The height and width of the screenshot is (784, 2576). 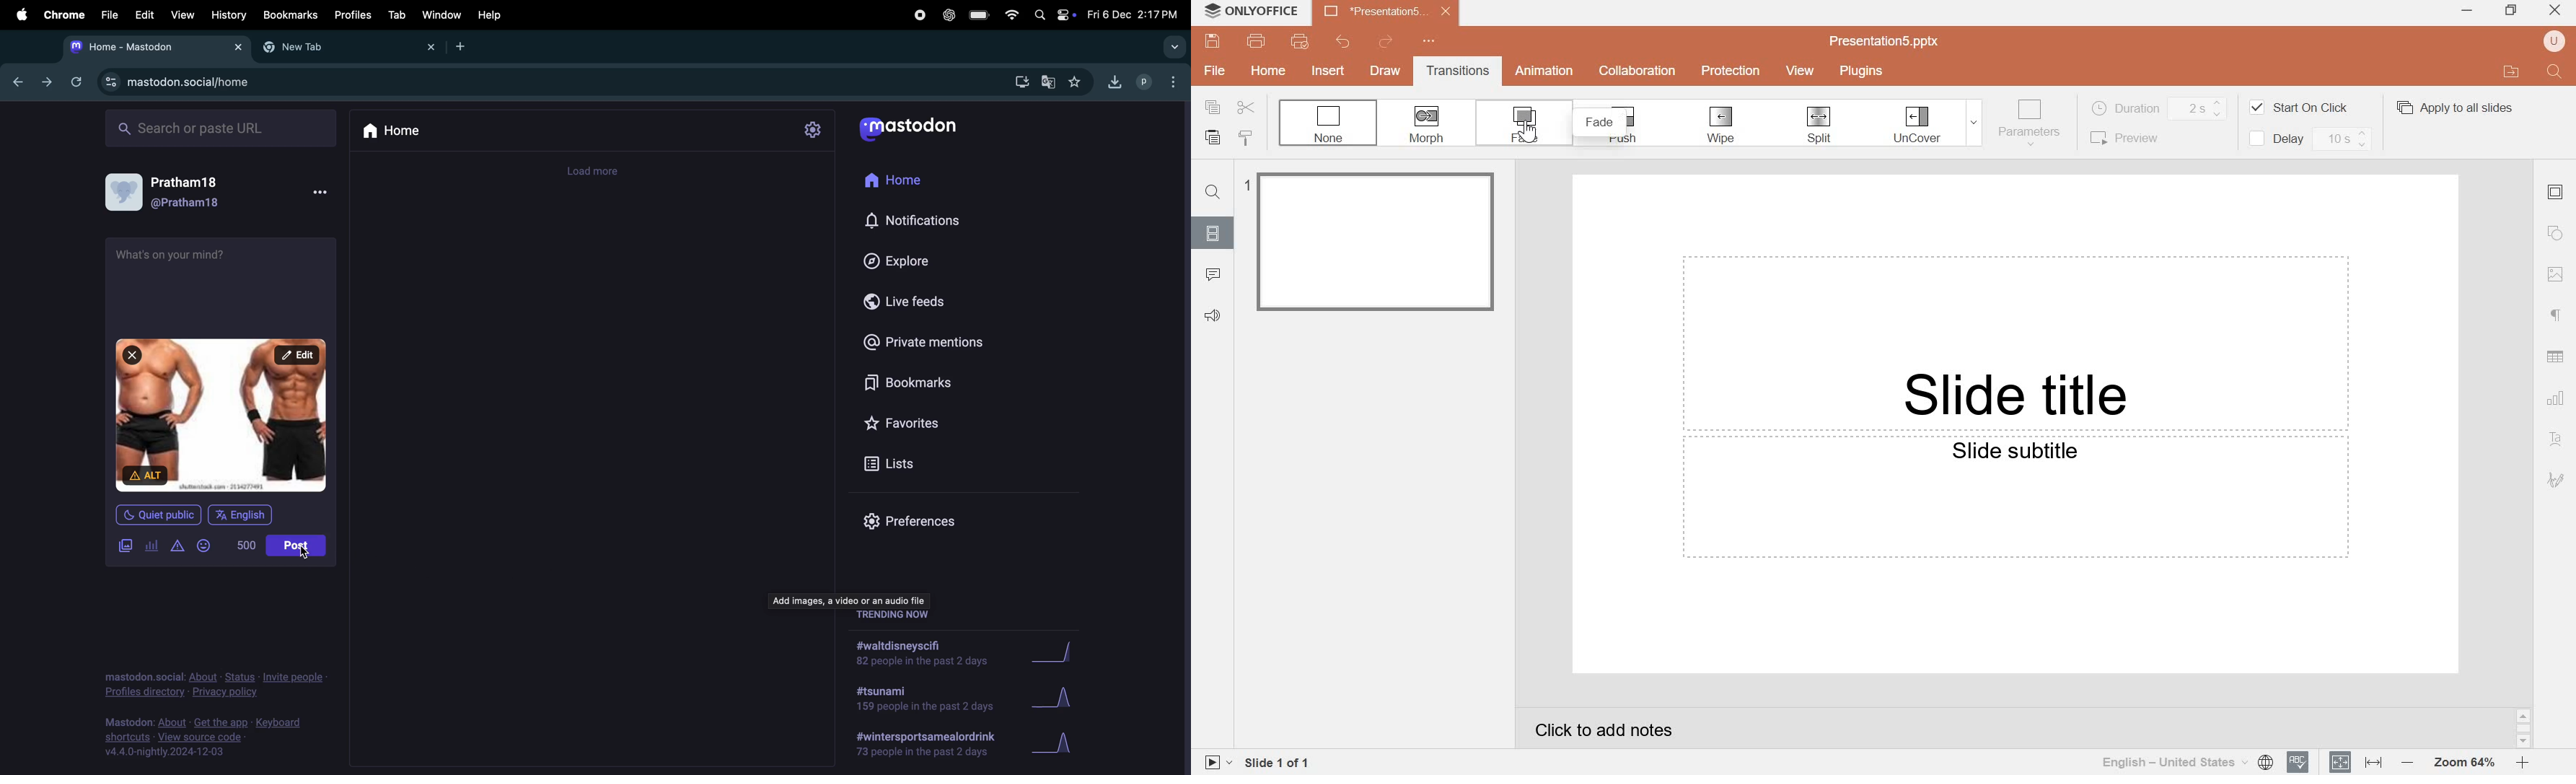 What do you see at coordinates (180, 14) in the screenshot?
I see `view` at bounding box center [180, 14].